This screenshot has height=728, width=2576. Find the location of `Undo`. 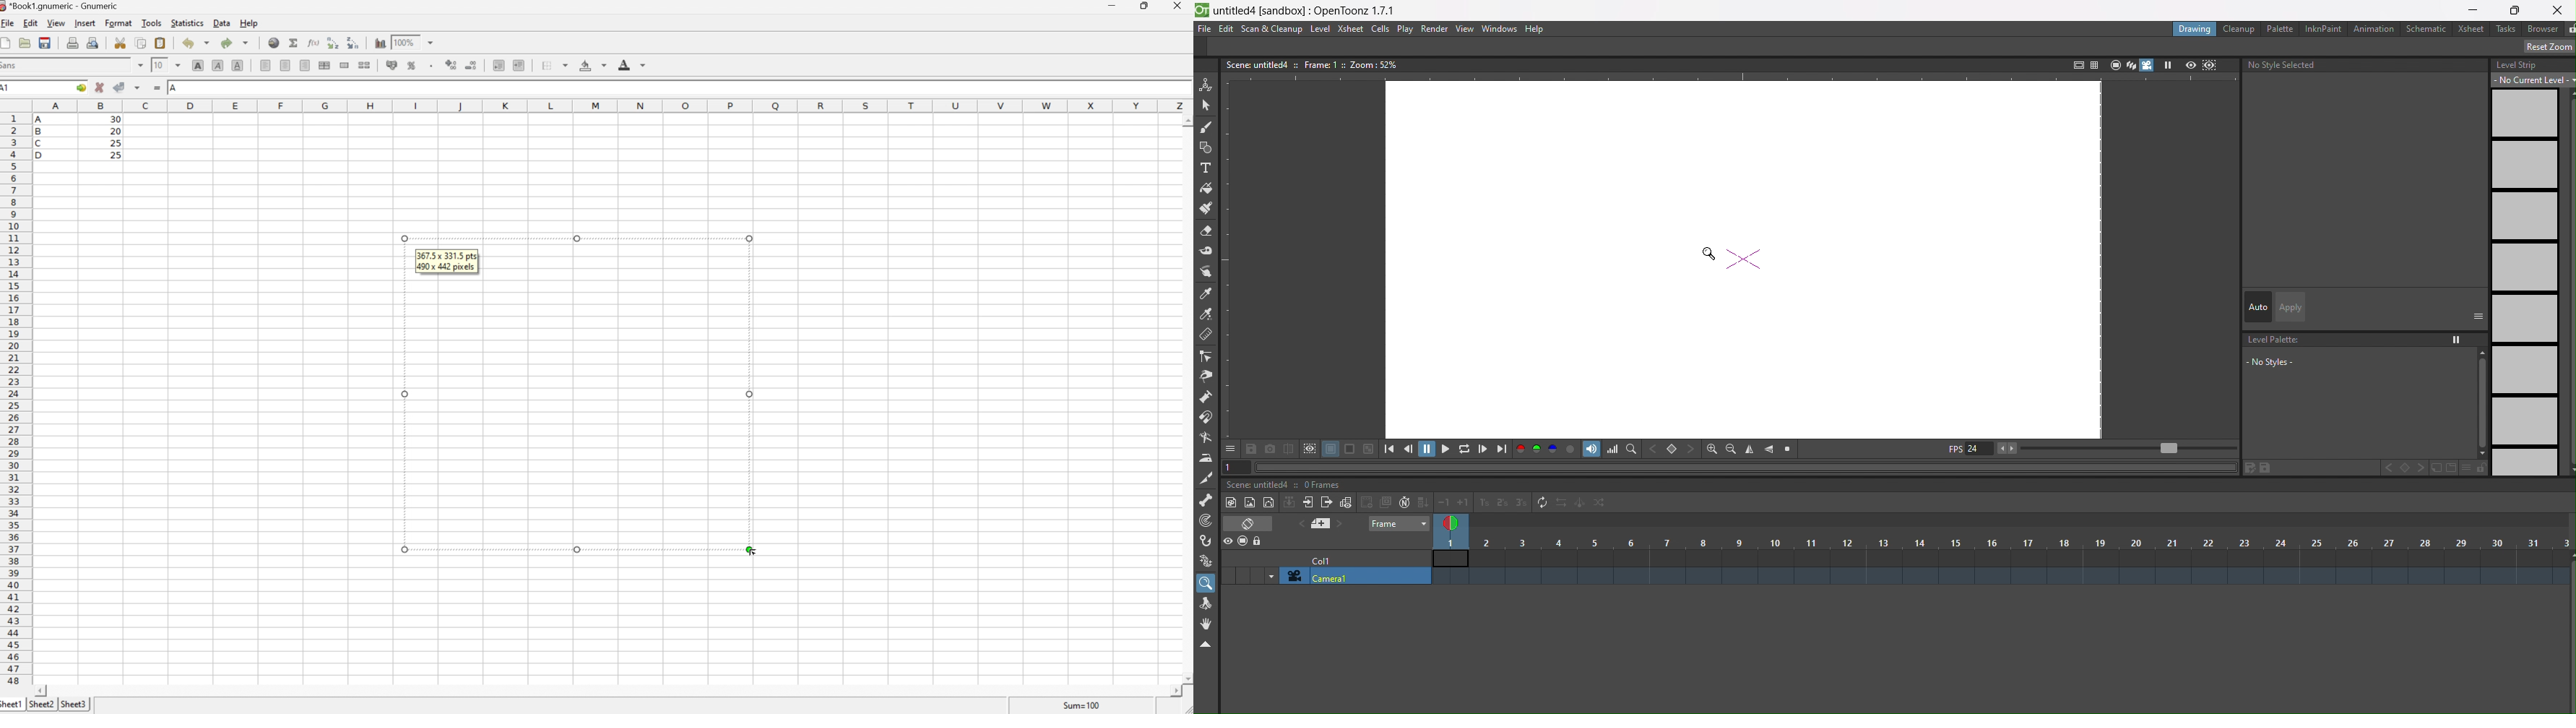

Undo is located at coordinates (196, 43).